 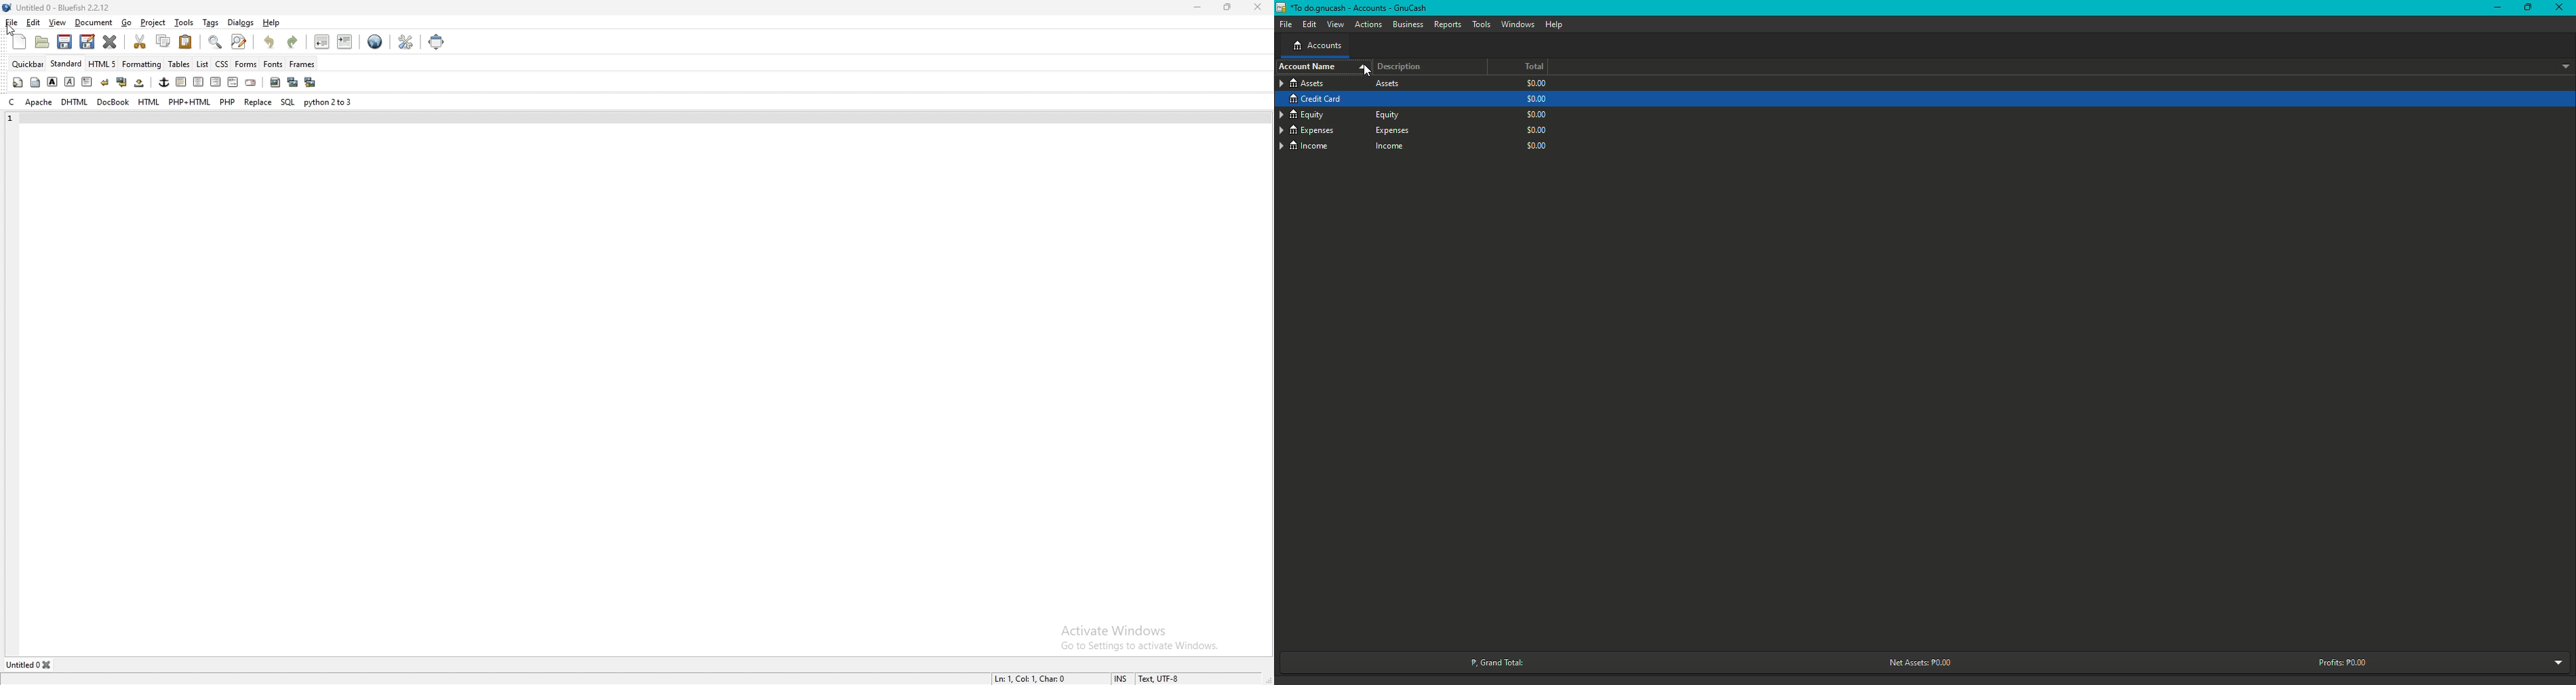 I want to click on break and clear, so click(x=123, y=82).